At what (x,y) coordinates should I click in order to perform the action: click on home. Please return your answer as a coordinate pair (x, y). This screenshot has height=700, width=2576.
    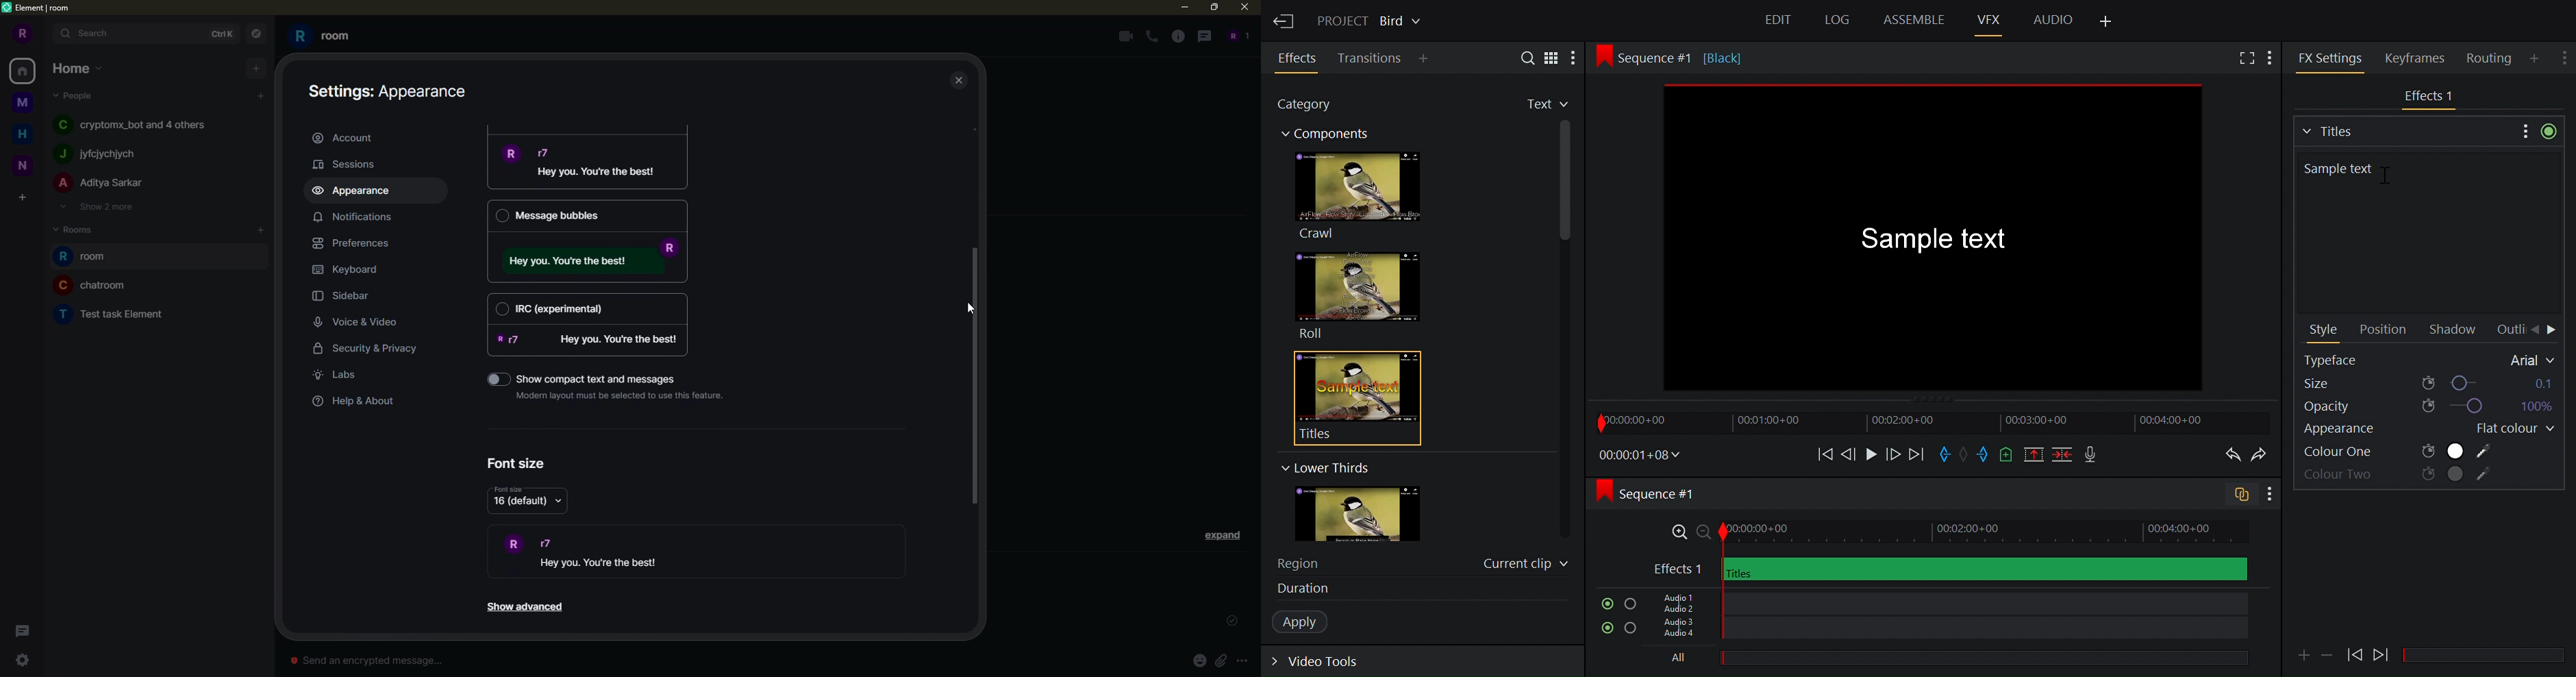
    Looking at the image, I should click on (79, 67).